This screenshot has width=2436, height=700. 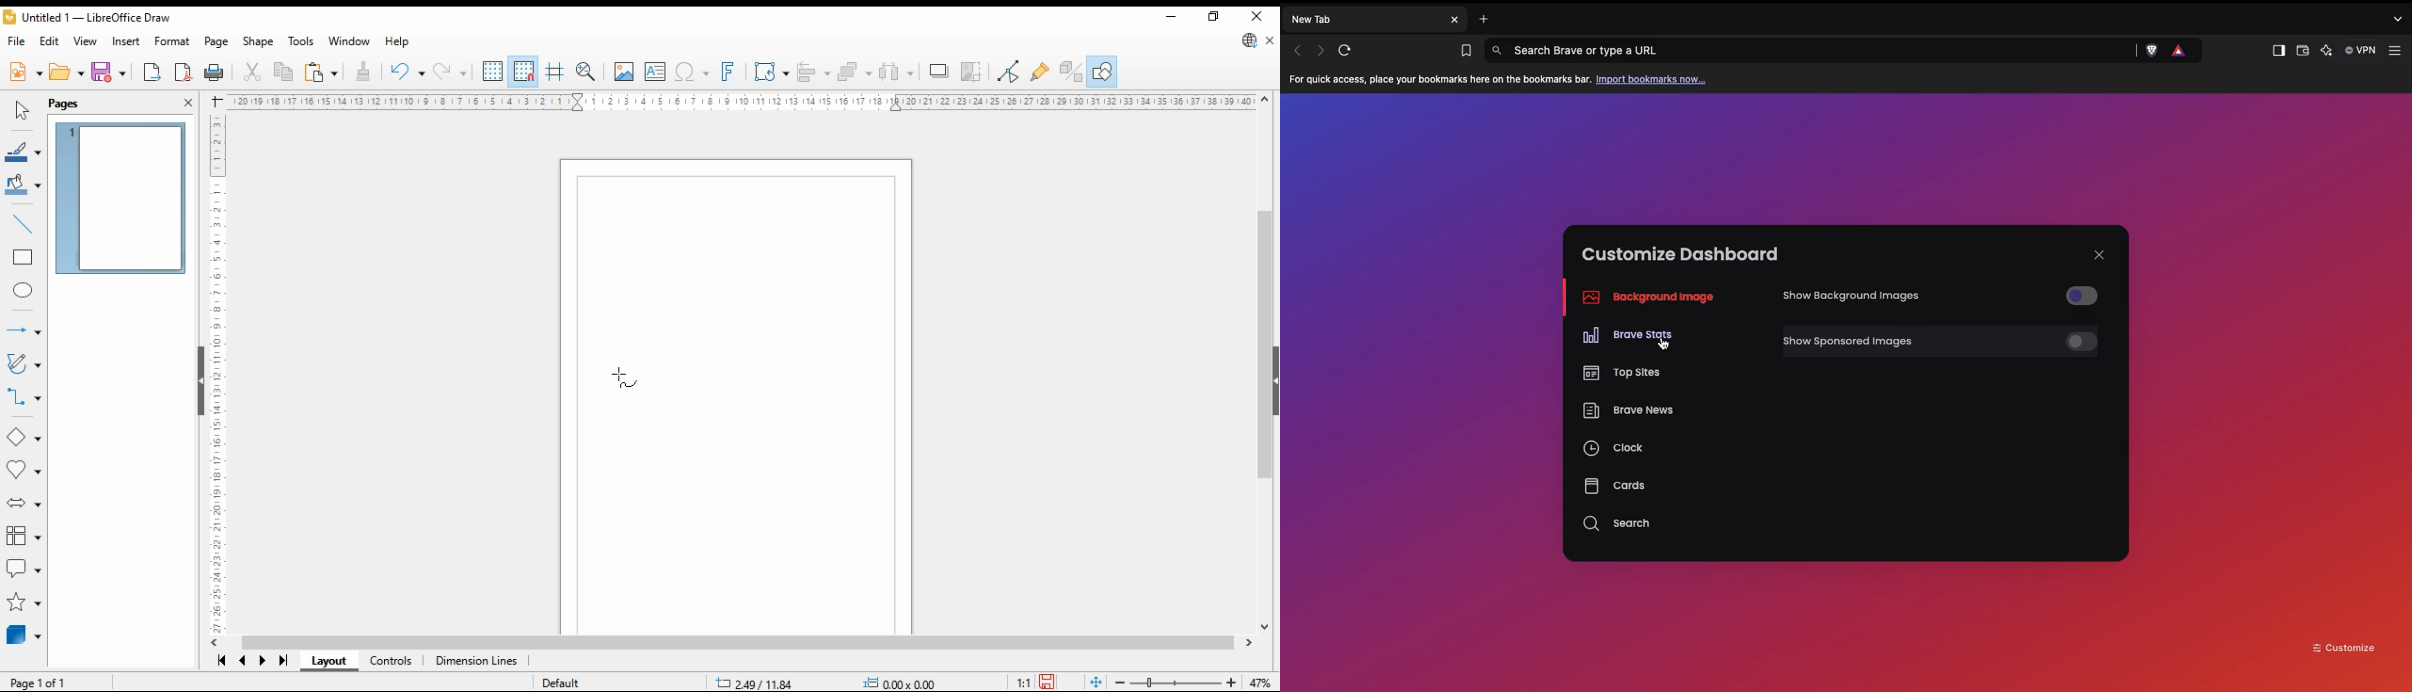 What do you see at coordinates (972, 71) in the screenshot?
I see `crop image` at bounding box center [972, 71].